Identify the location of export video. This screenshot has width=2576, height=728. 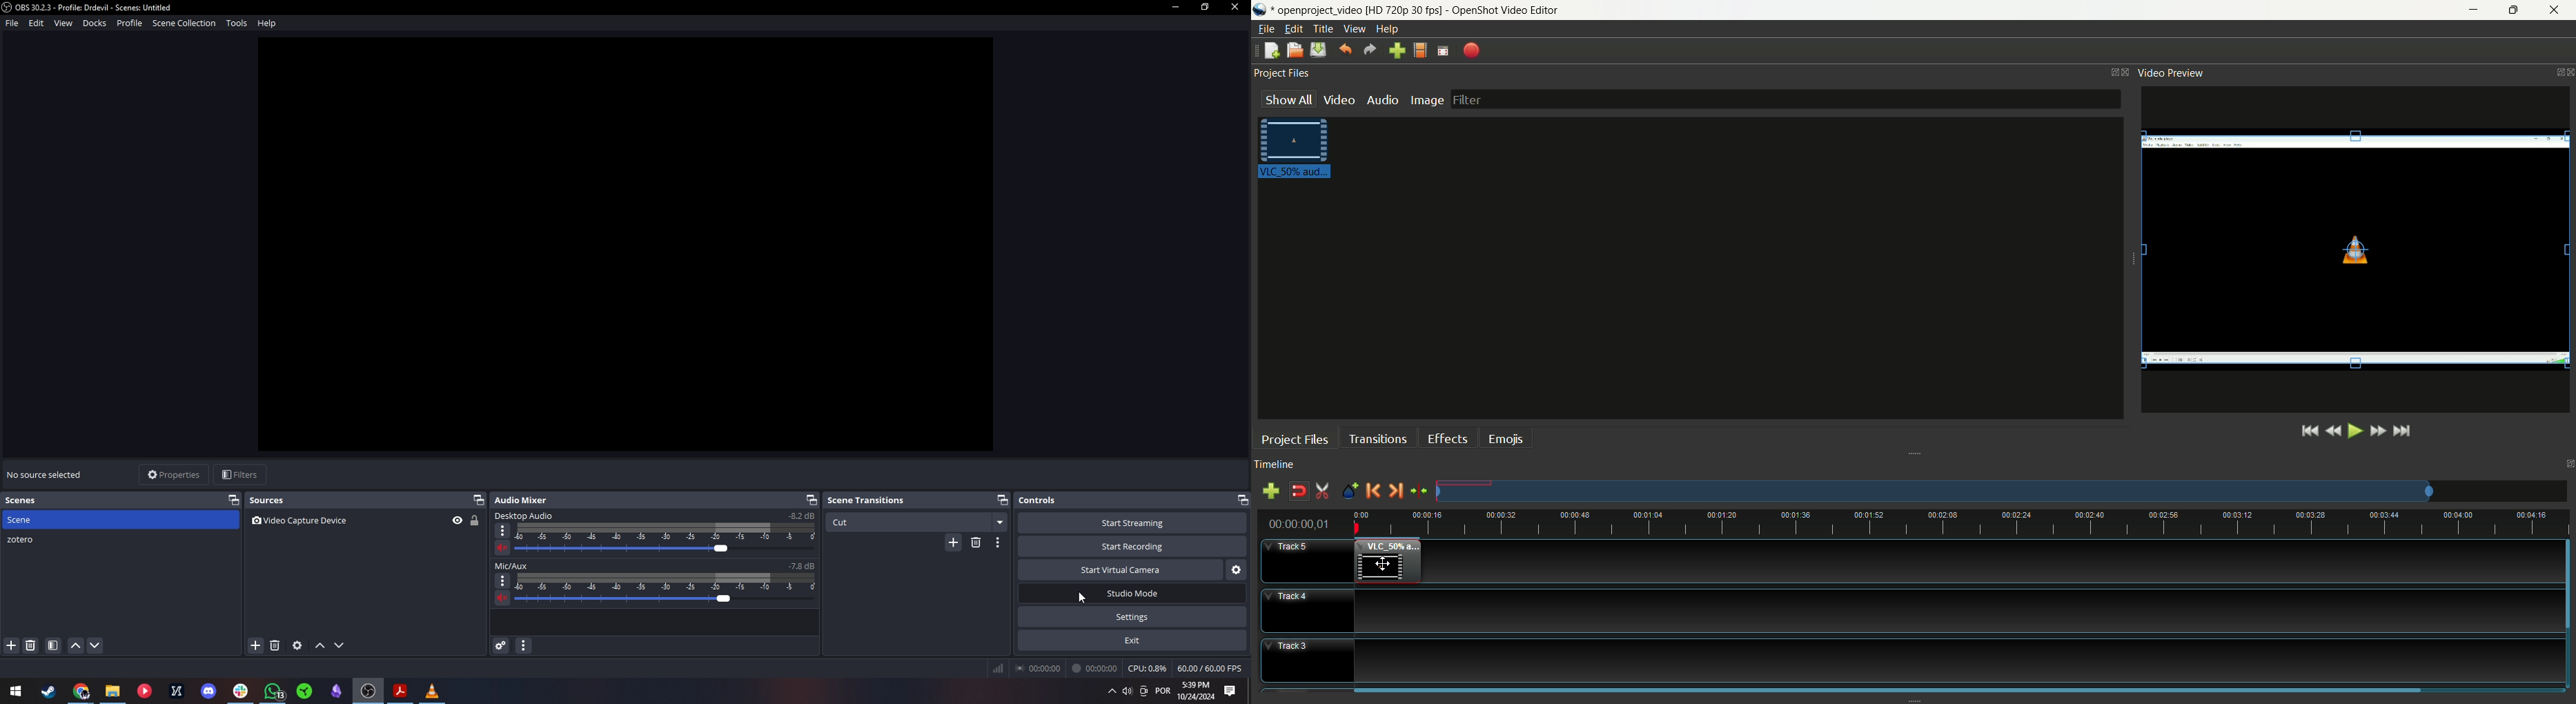
(1472, 50).